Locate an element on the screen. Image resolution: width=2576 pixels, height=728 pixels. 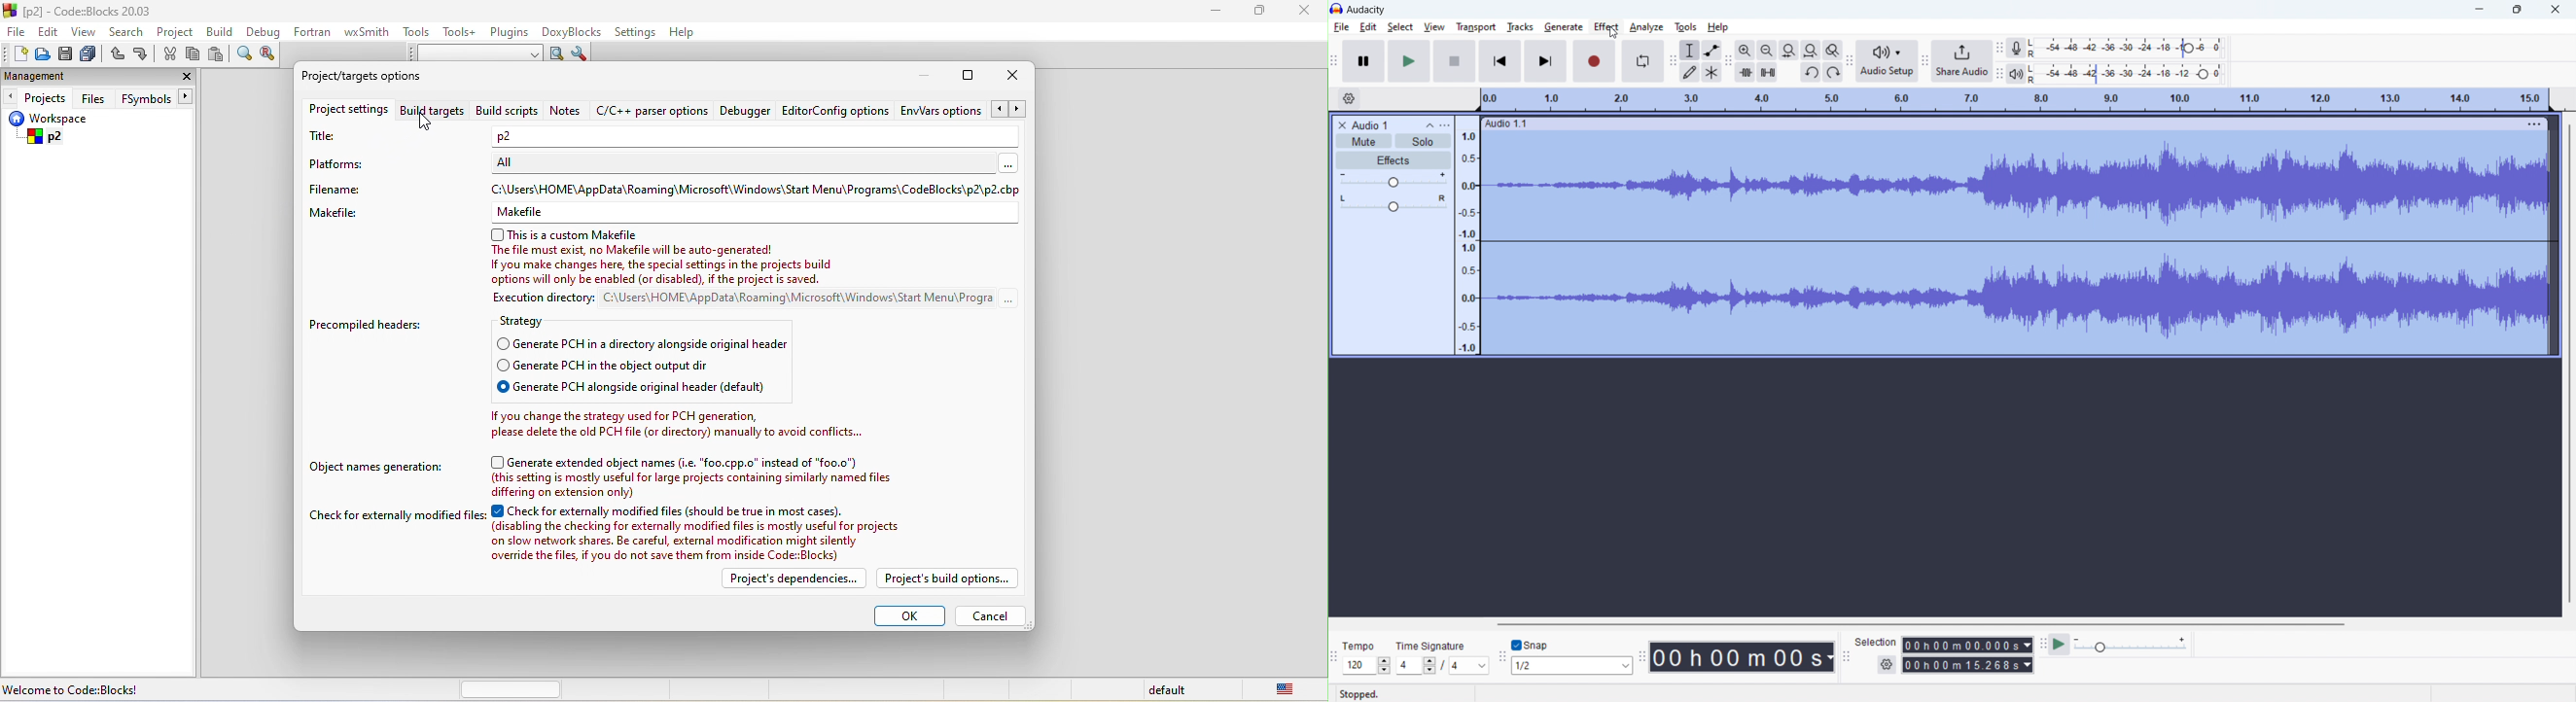
mute is located at coordinates (1364, 141).